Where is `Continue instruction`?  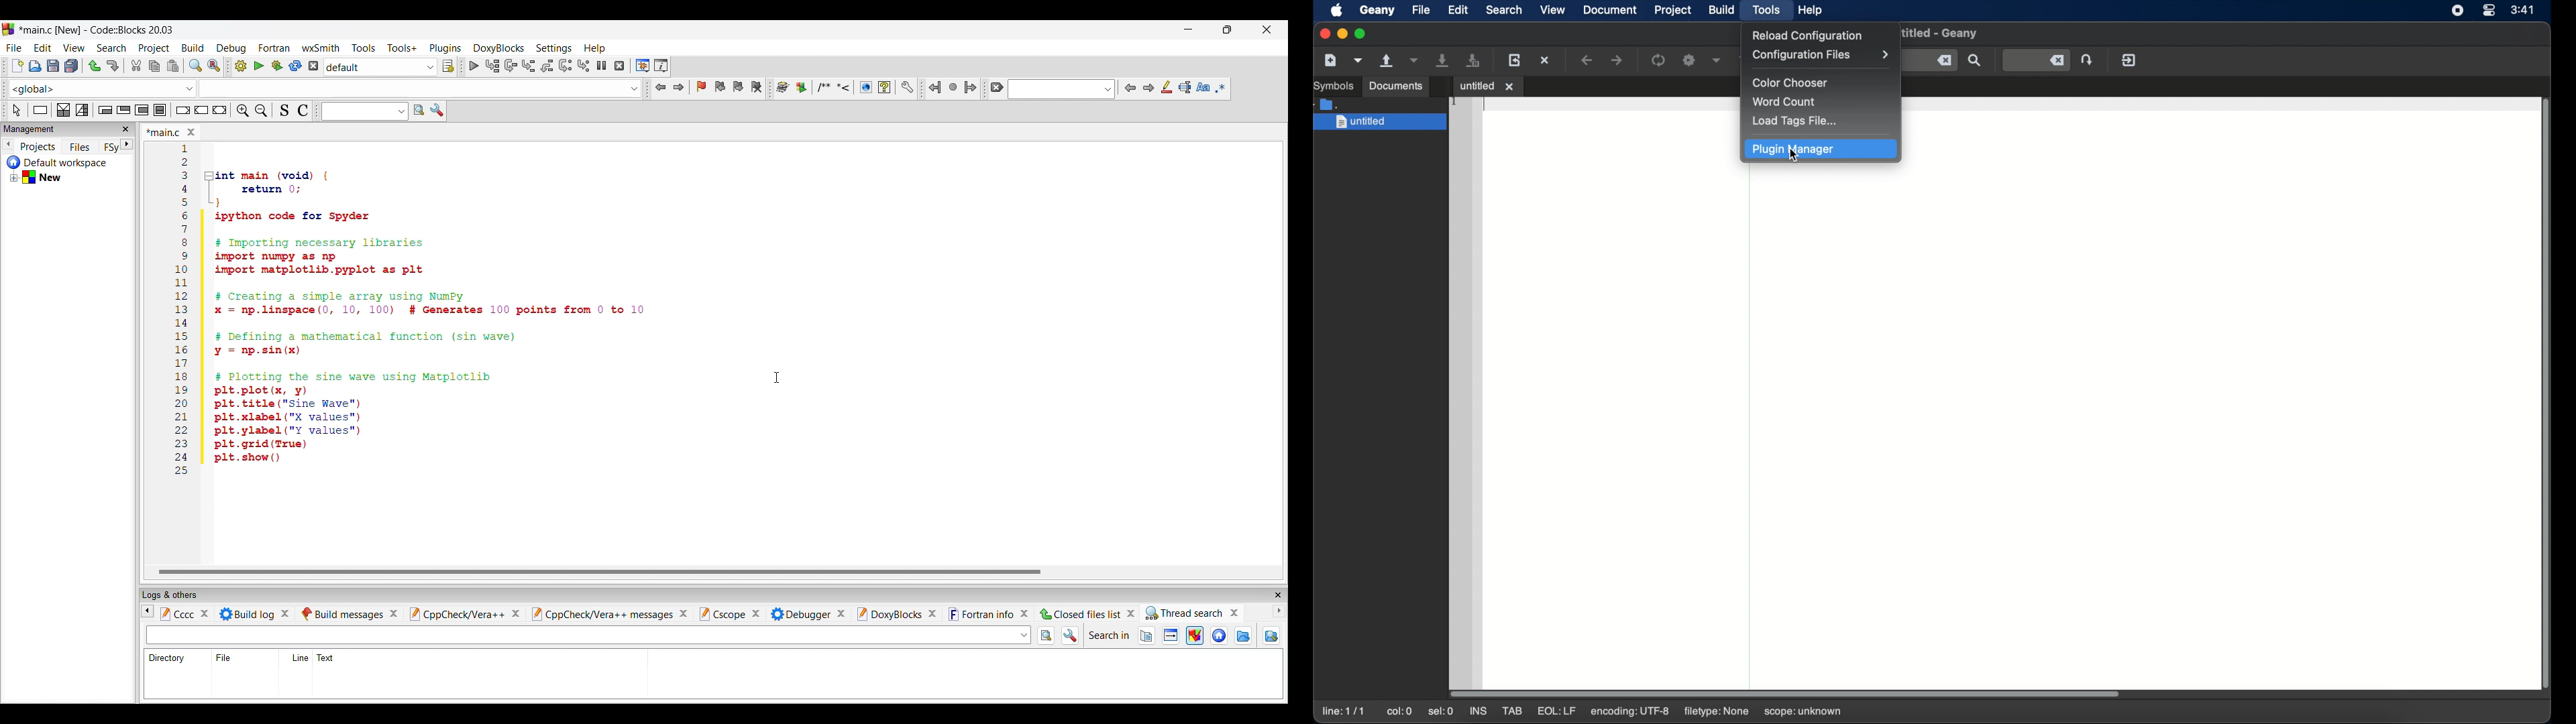 Continue instruction is located at coordinates (203, 109).